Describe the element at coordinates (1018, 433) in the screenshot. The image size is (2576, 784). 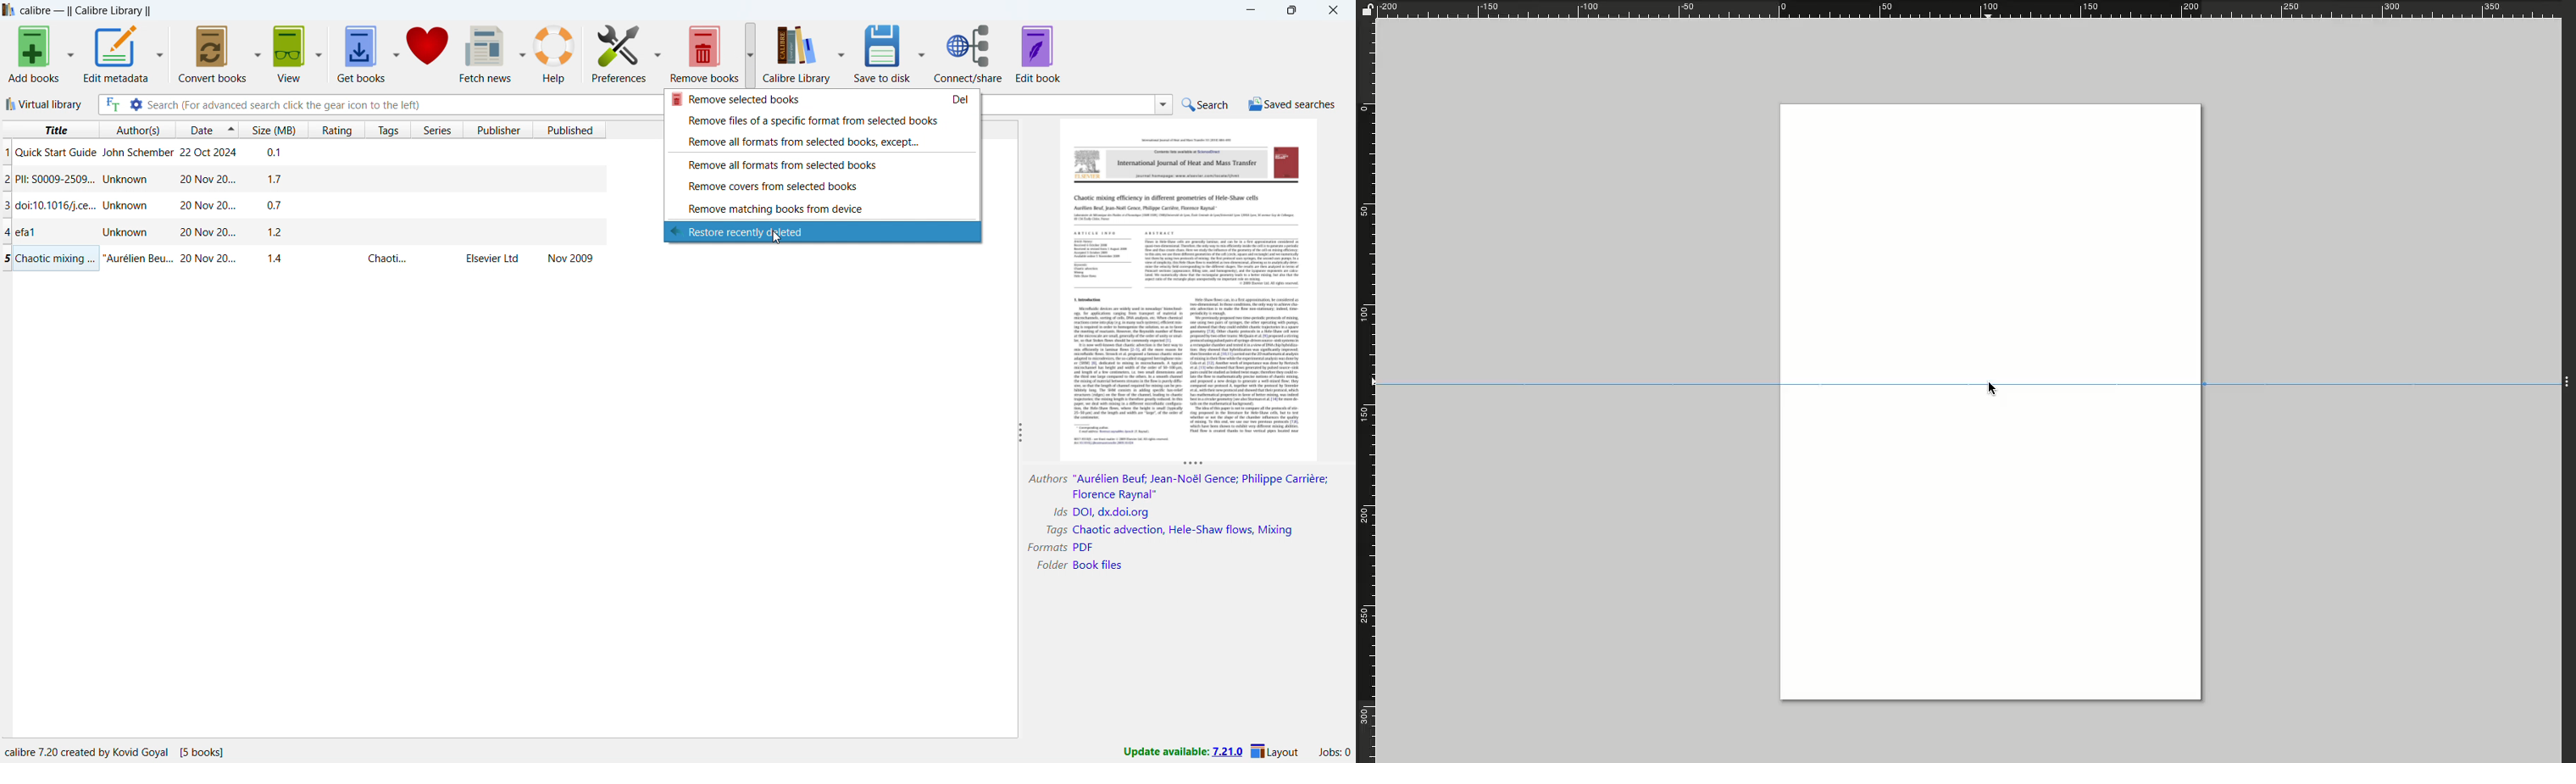
I see `resize` at that location.